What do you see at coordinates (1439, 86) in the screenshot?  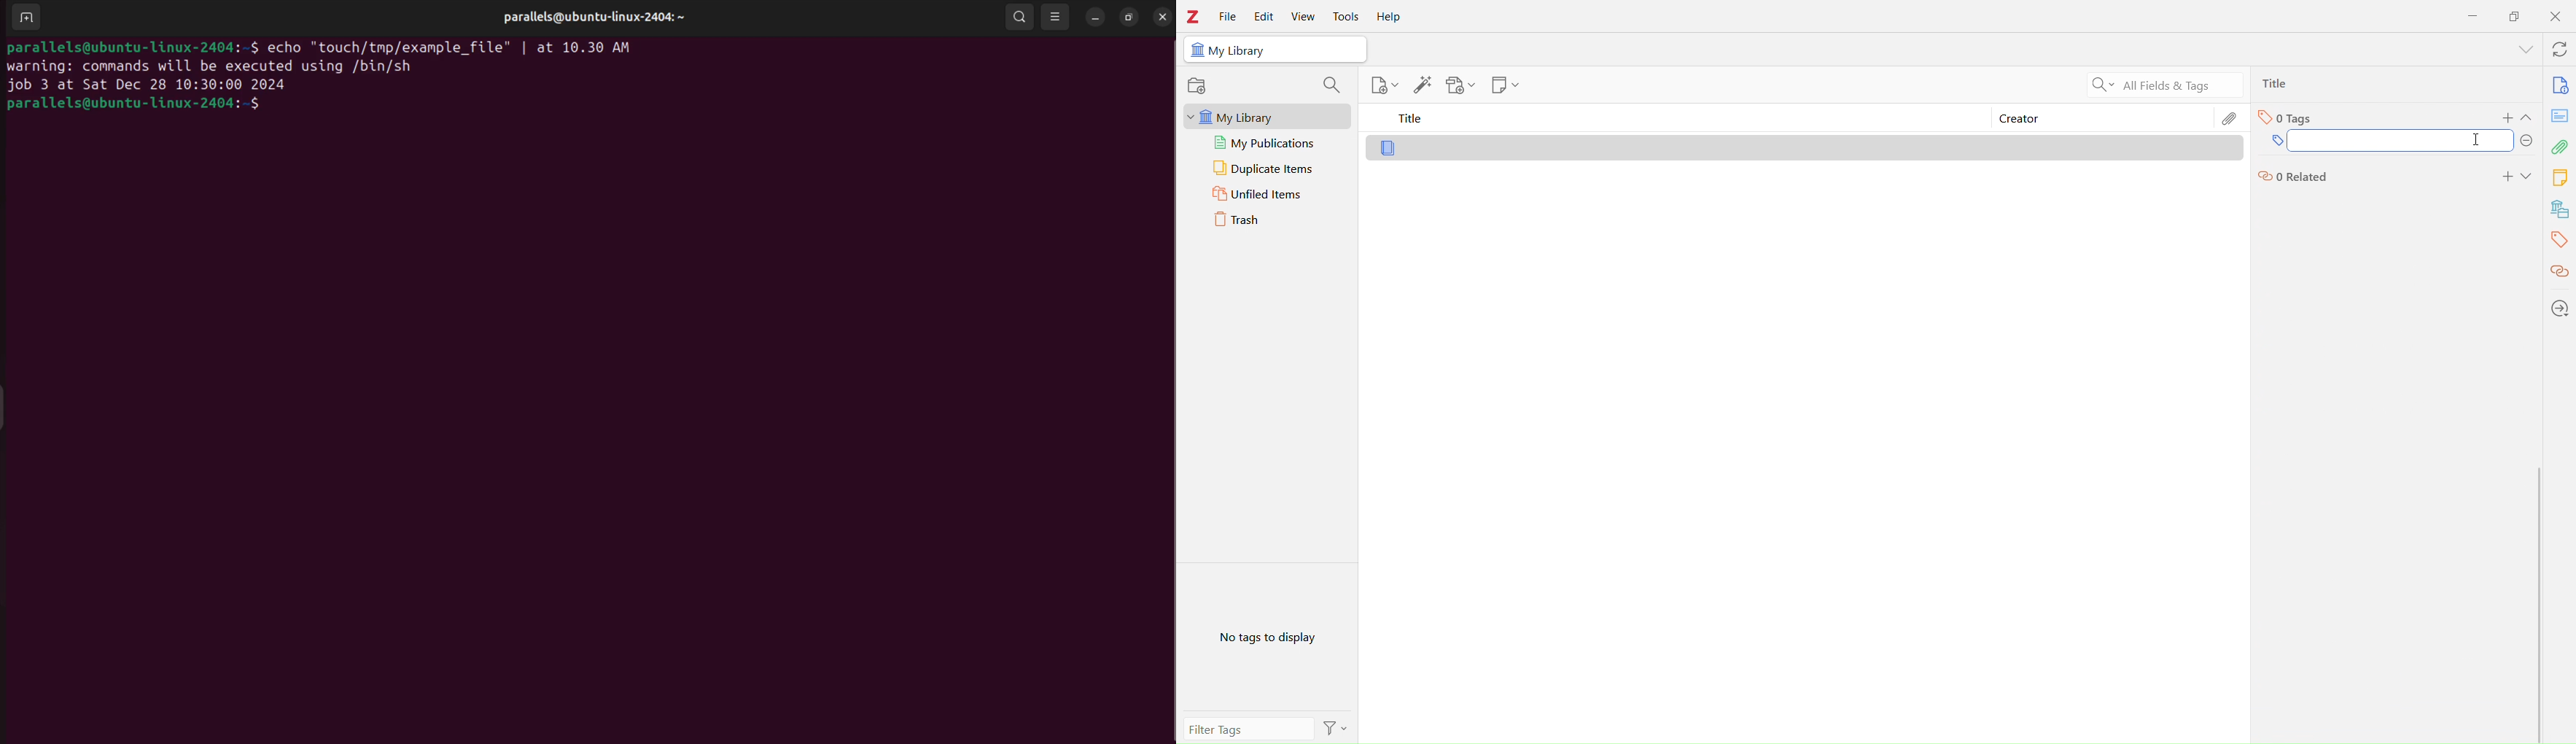 I see `Library tools` at bounding box center [1439, 86].